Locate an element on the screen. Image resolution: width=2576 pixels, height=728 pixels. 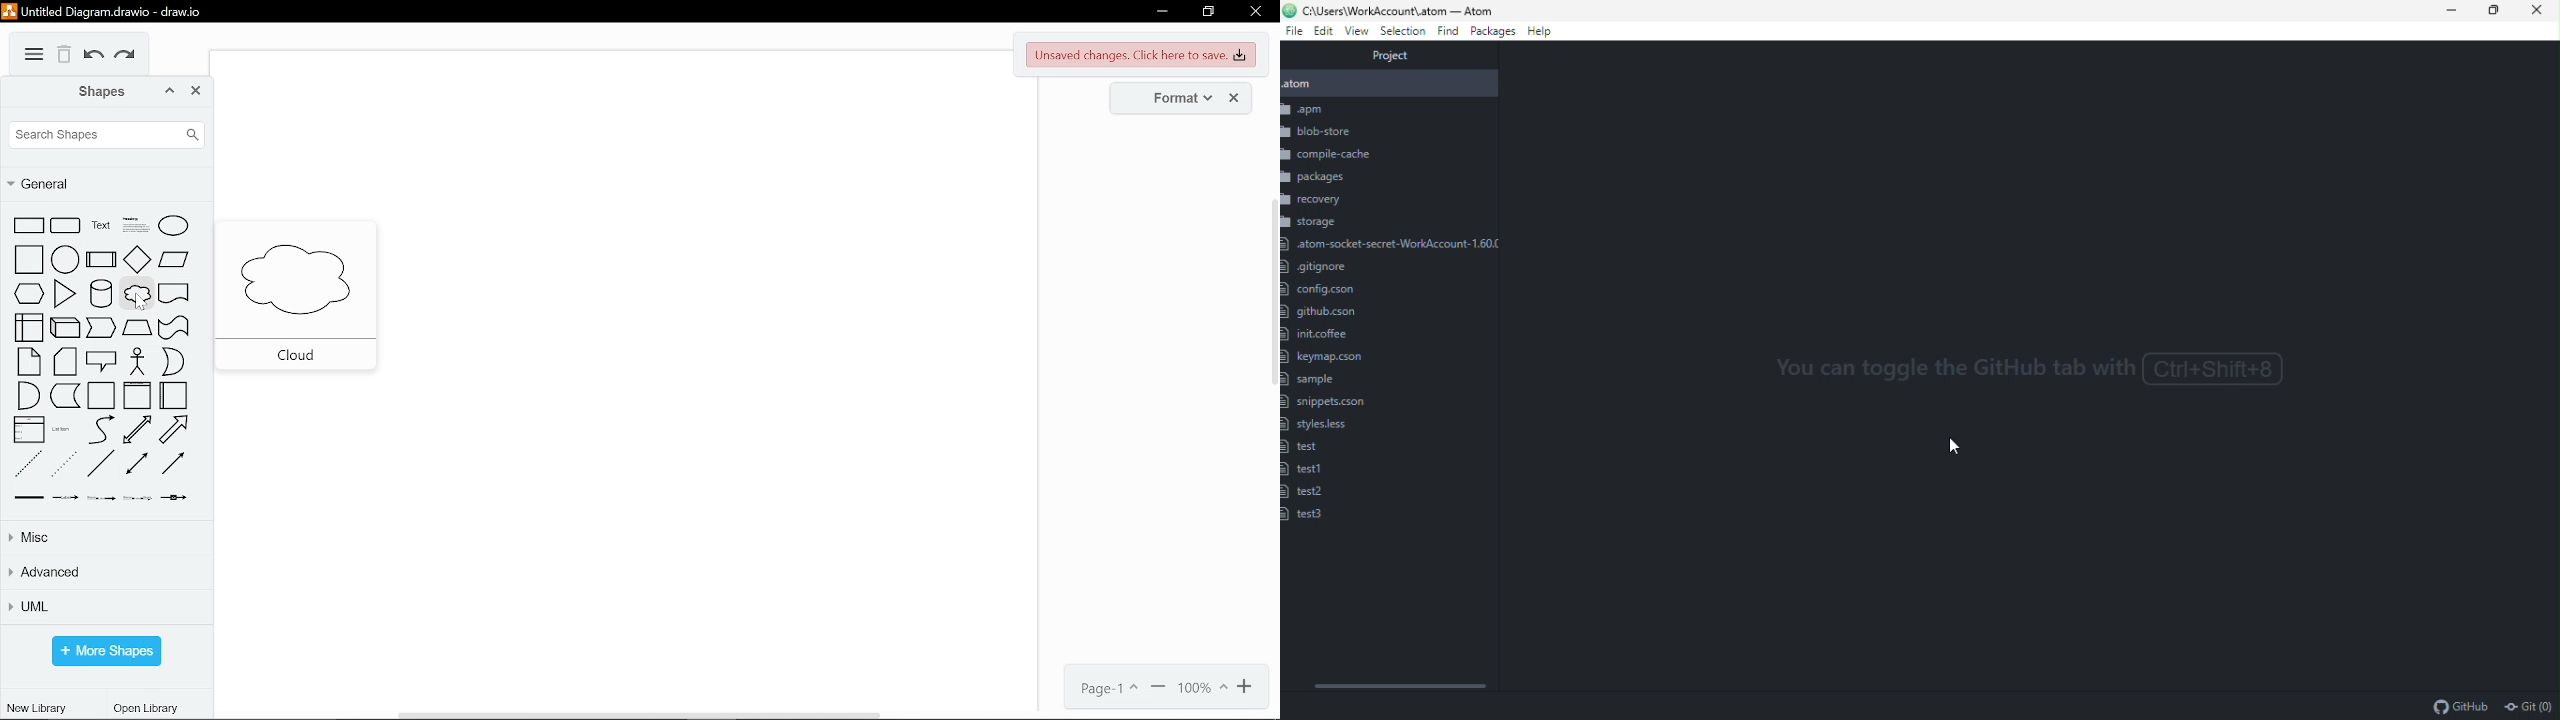
collapse is located at coordinates (172, 92).